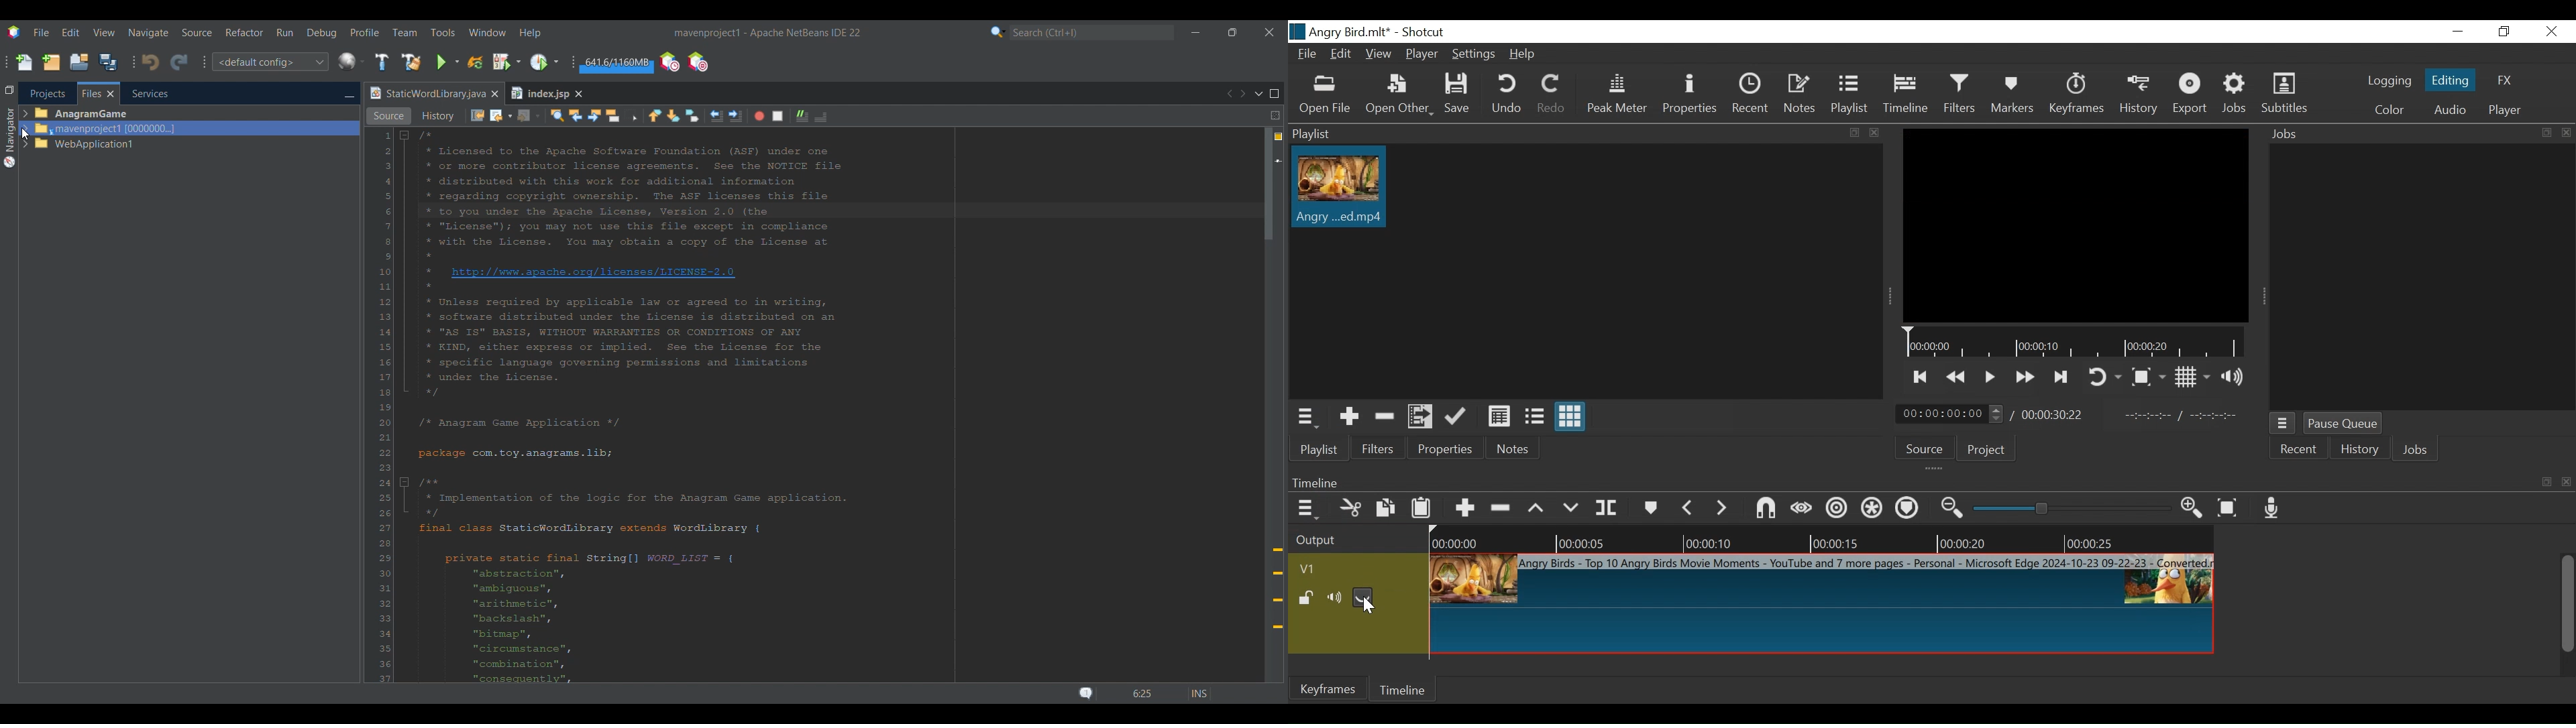  Describe the element at coordinates (2505, 110) in the screenshot. I see `player` at that location.